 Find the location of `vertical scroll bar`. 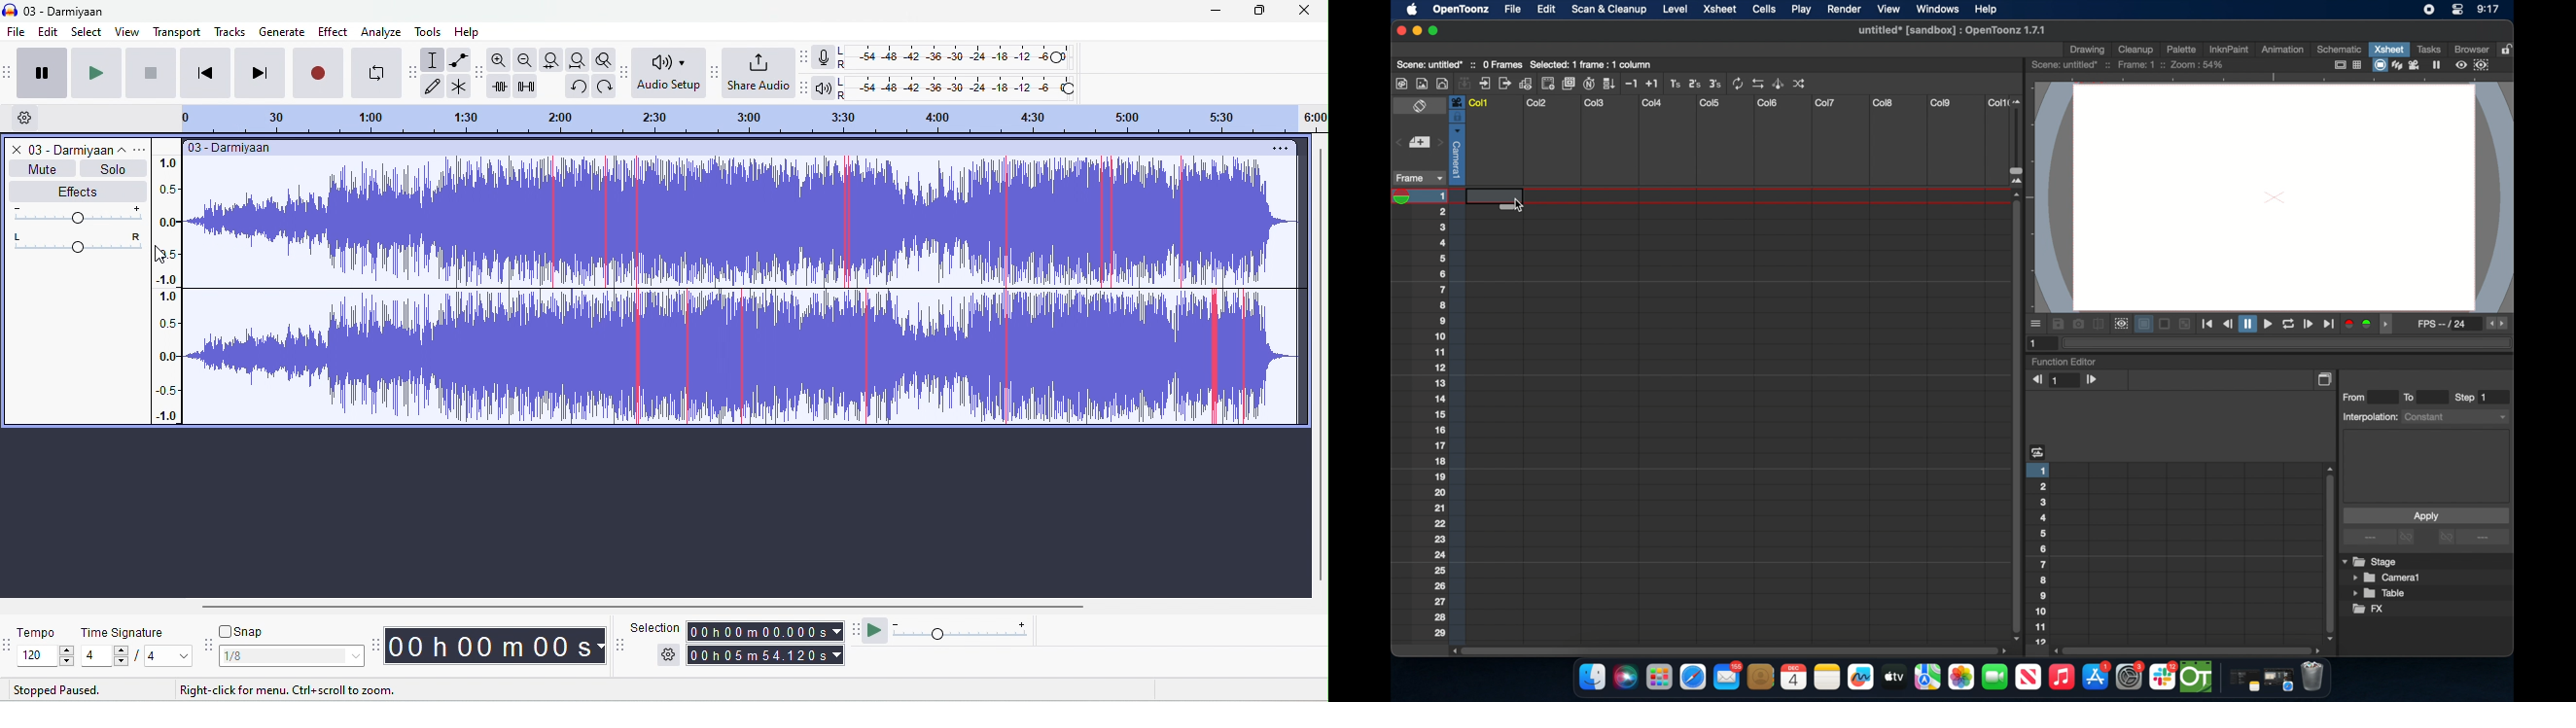

vertical scroll bar is located at coordinates (1320, 369).